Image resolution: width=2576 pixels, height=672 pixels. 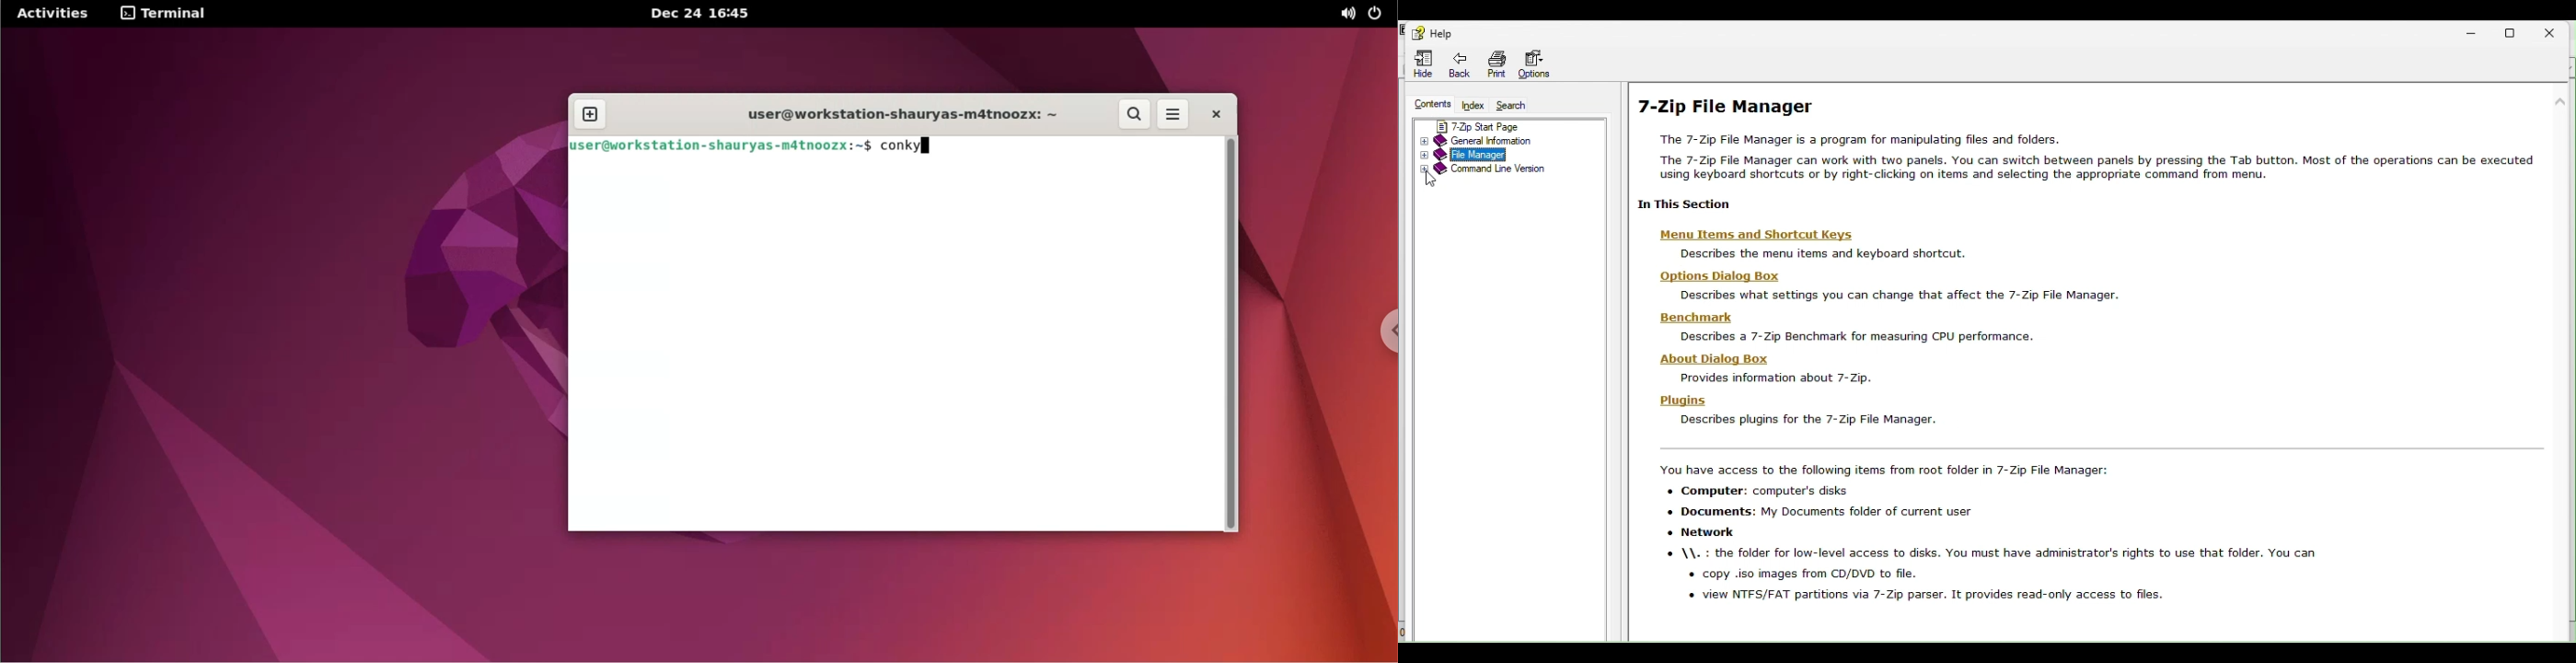 What do you see at coordinates (1536, 62) in the screenshot?
I see `Options` at bounding box center [1536, 62].